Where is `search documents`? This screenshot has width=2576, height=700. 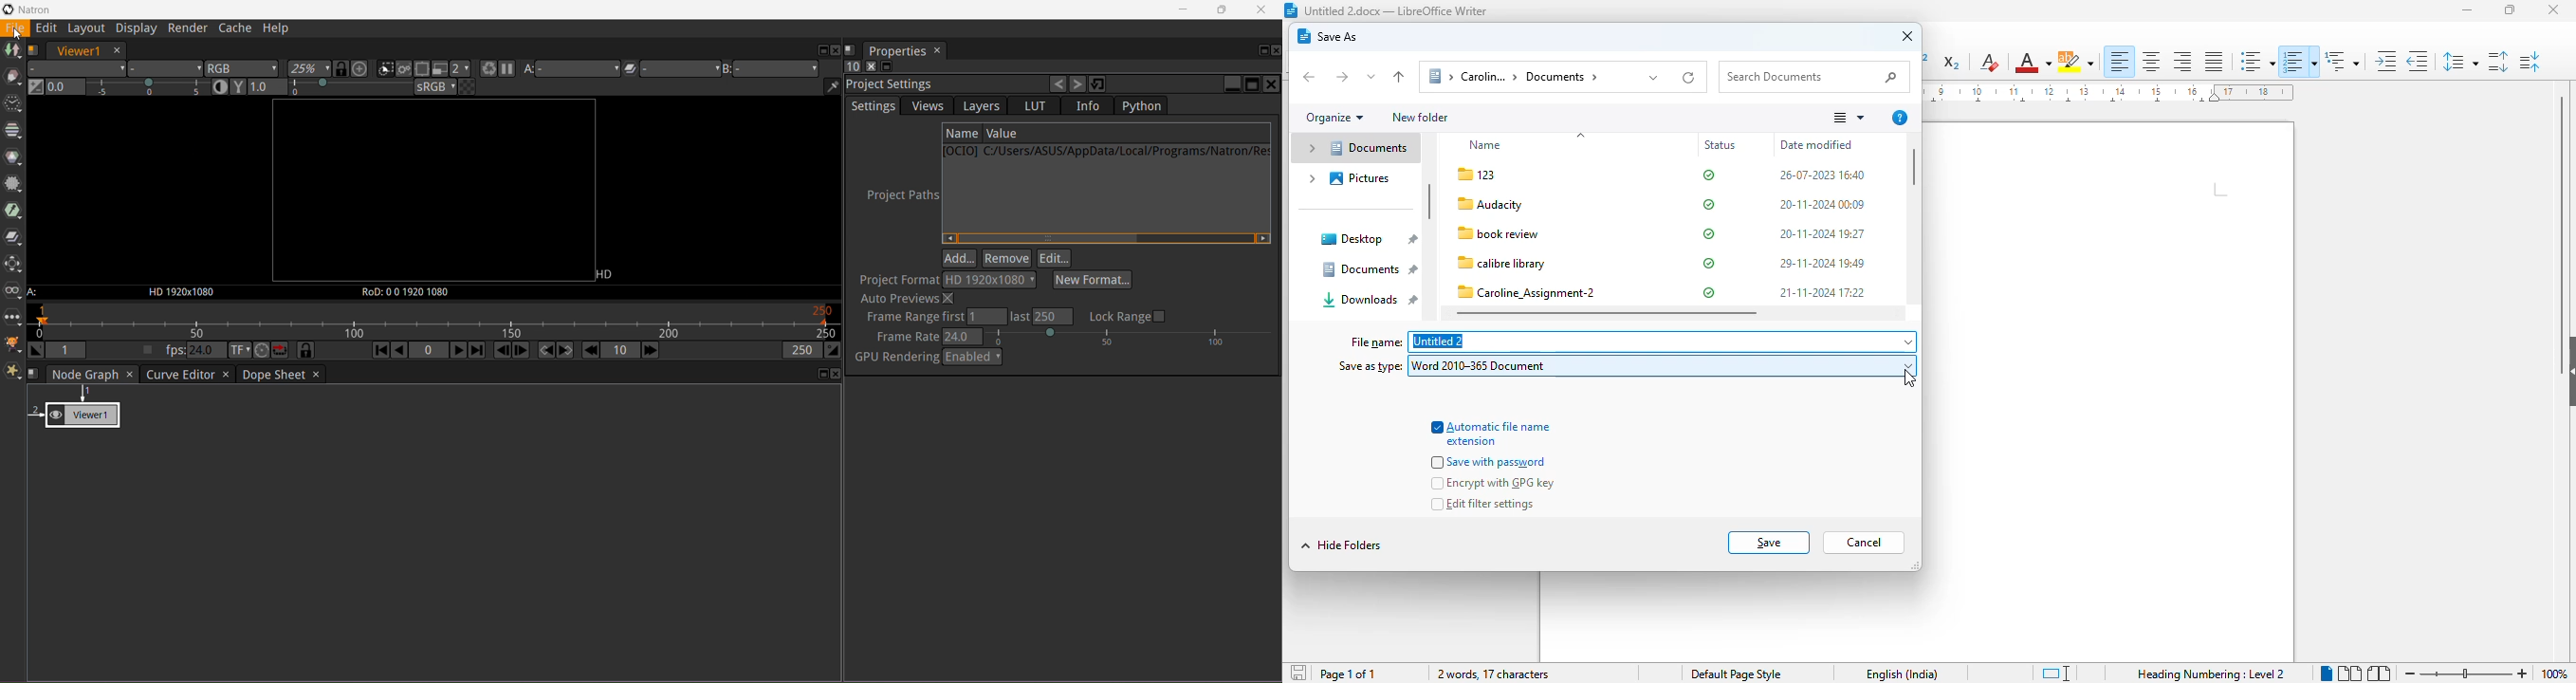
search documents is located at coordinates (1813, 77).